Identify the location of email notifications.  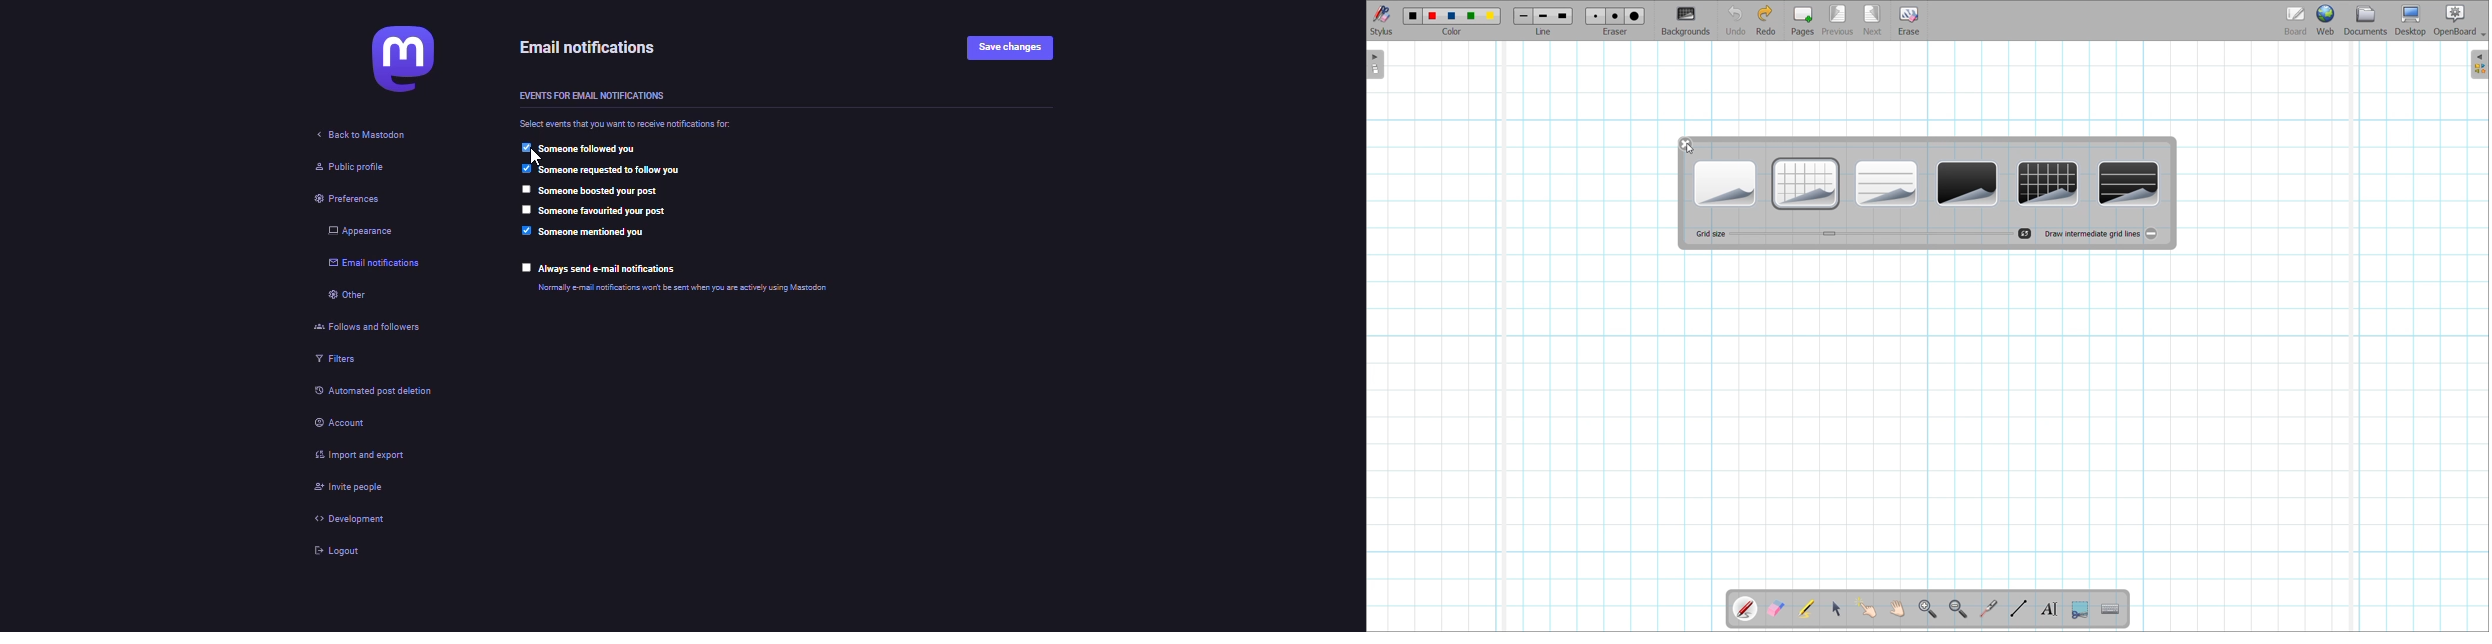
(376, 266).